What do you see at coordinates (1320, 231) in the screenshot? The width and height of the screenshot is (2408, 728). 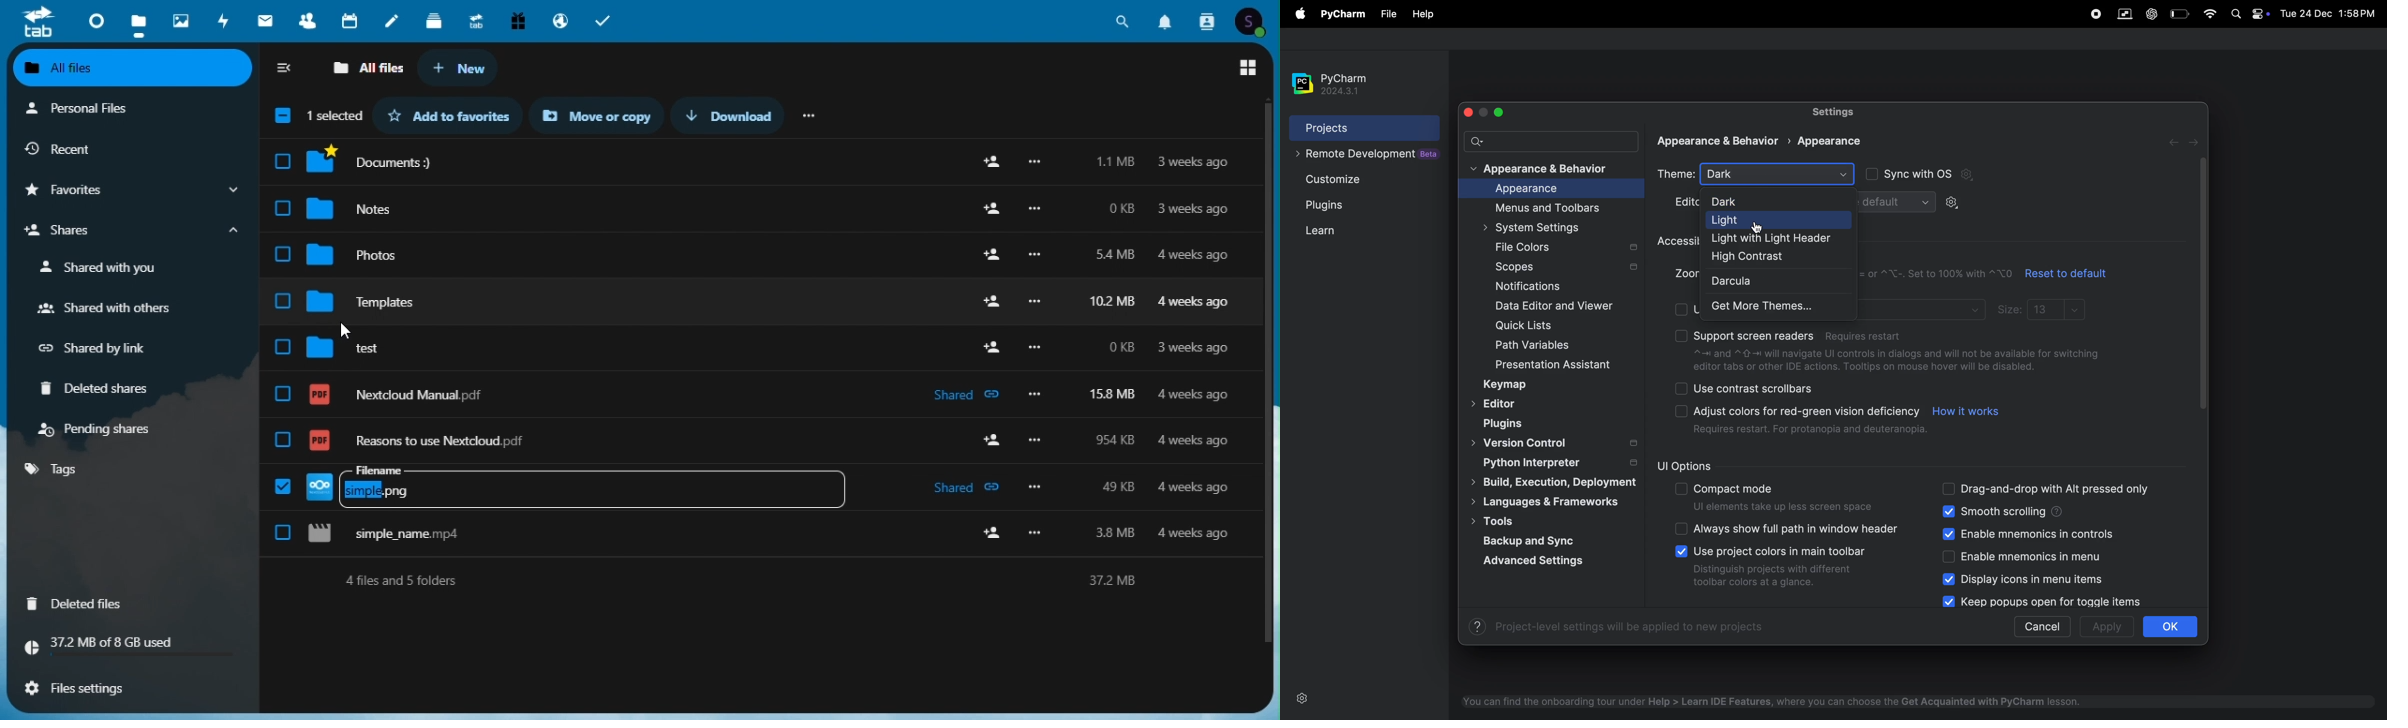 I see `learn` at bounding box center [1320, 231].